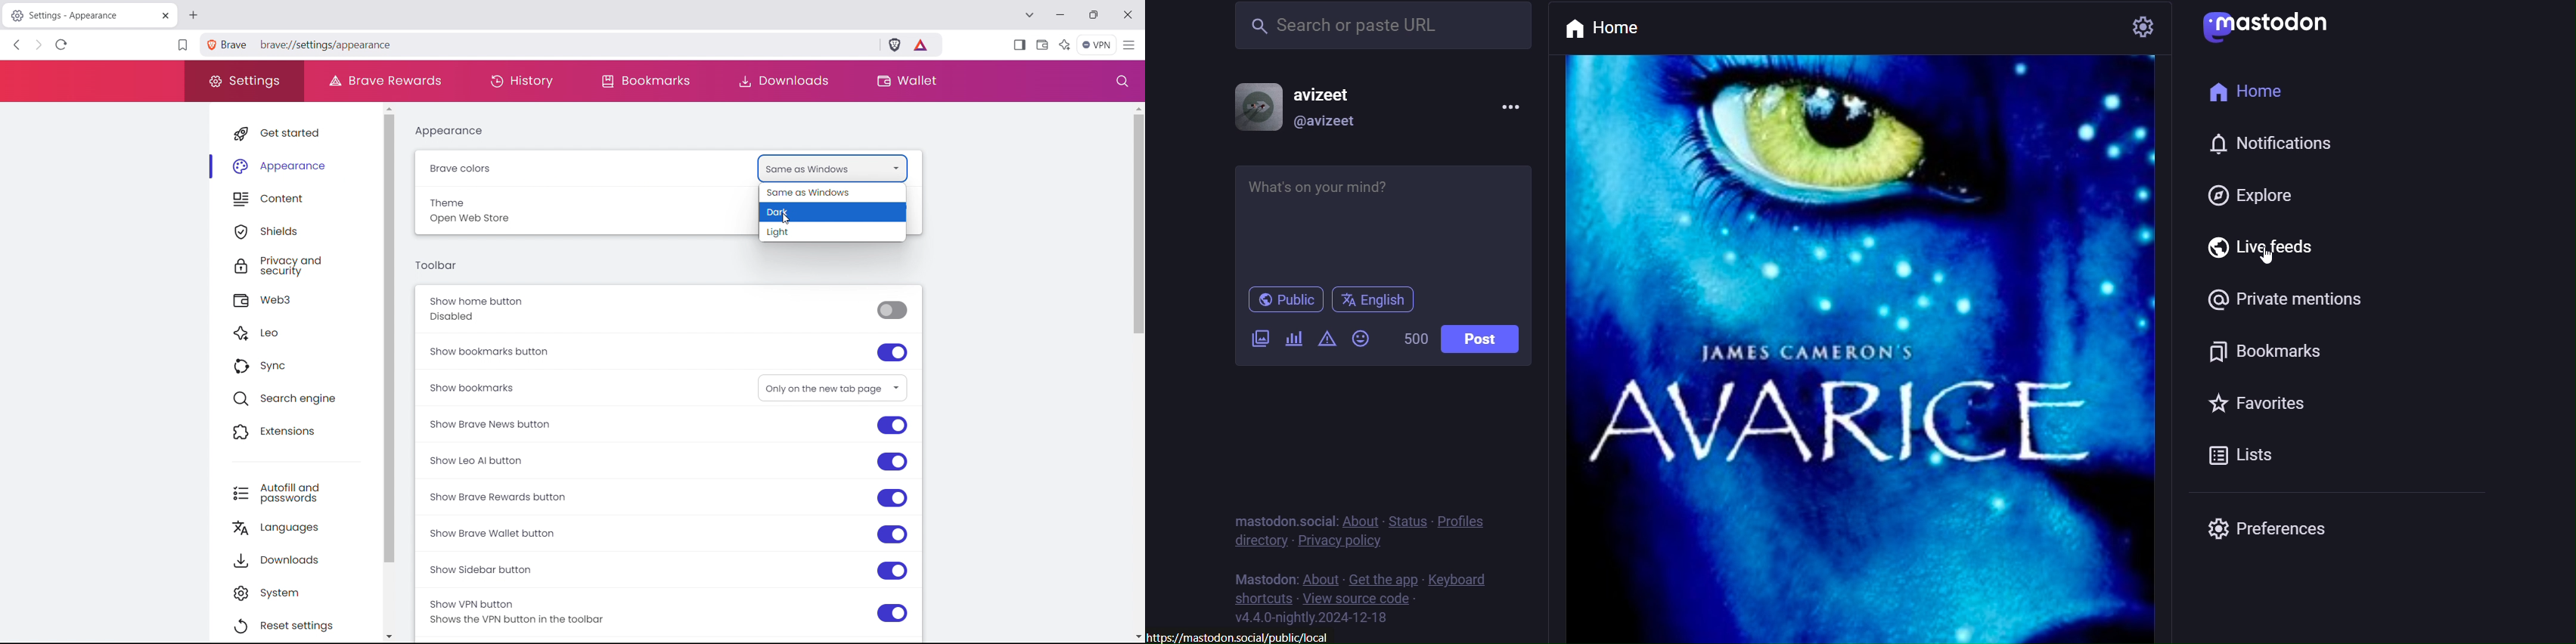  I want to click on public, so click(1282, 300).